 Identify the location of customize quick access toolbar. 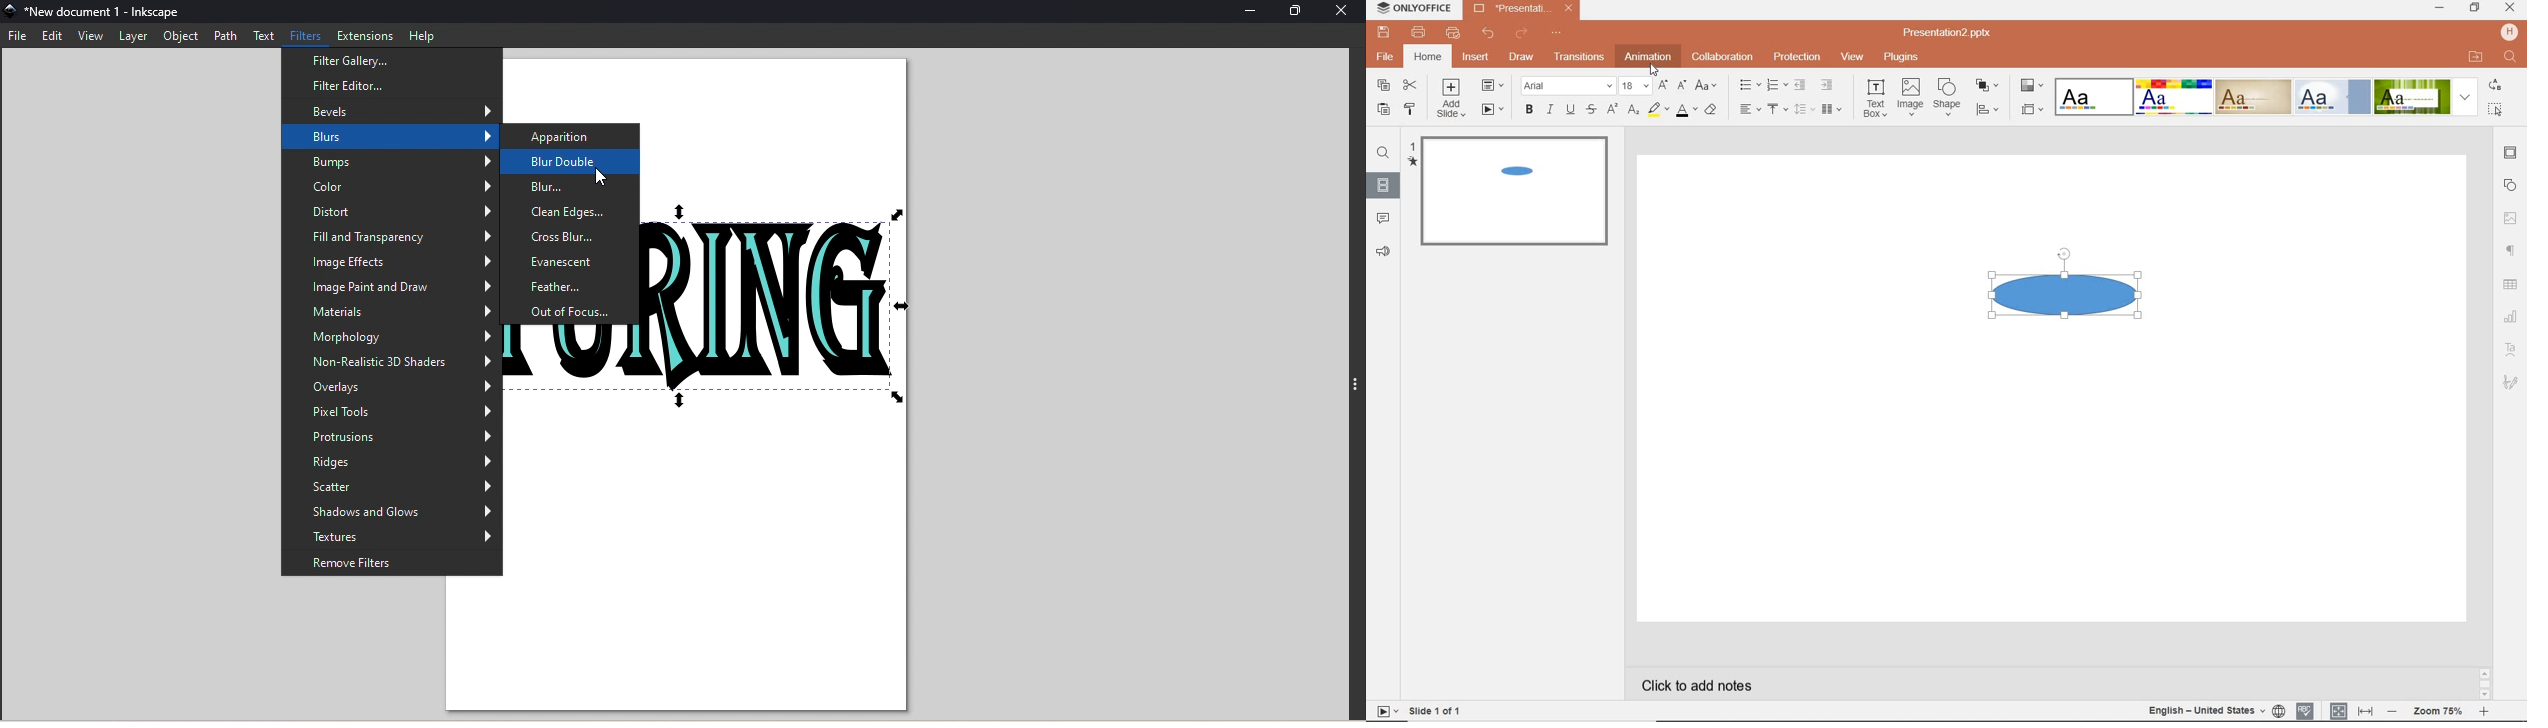
(1556, 33).